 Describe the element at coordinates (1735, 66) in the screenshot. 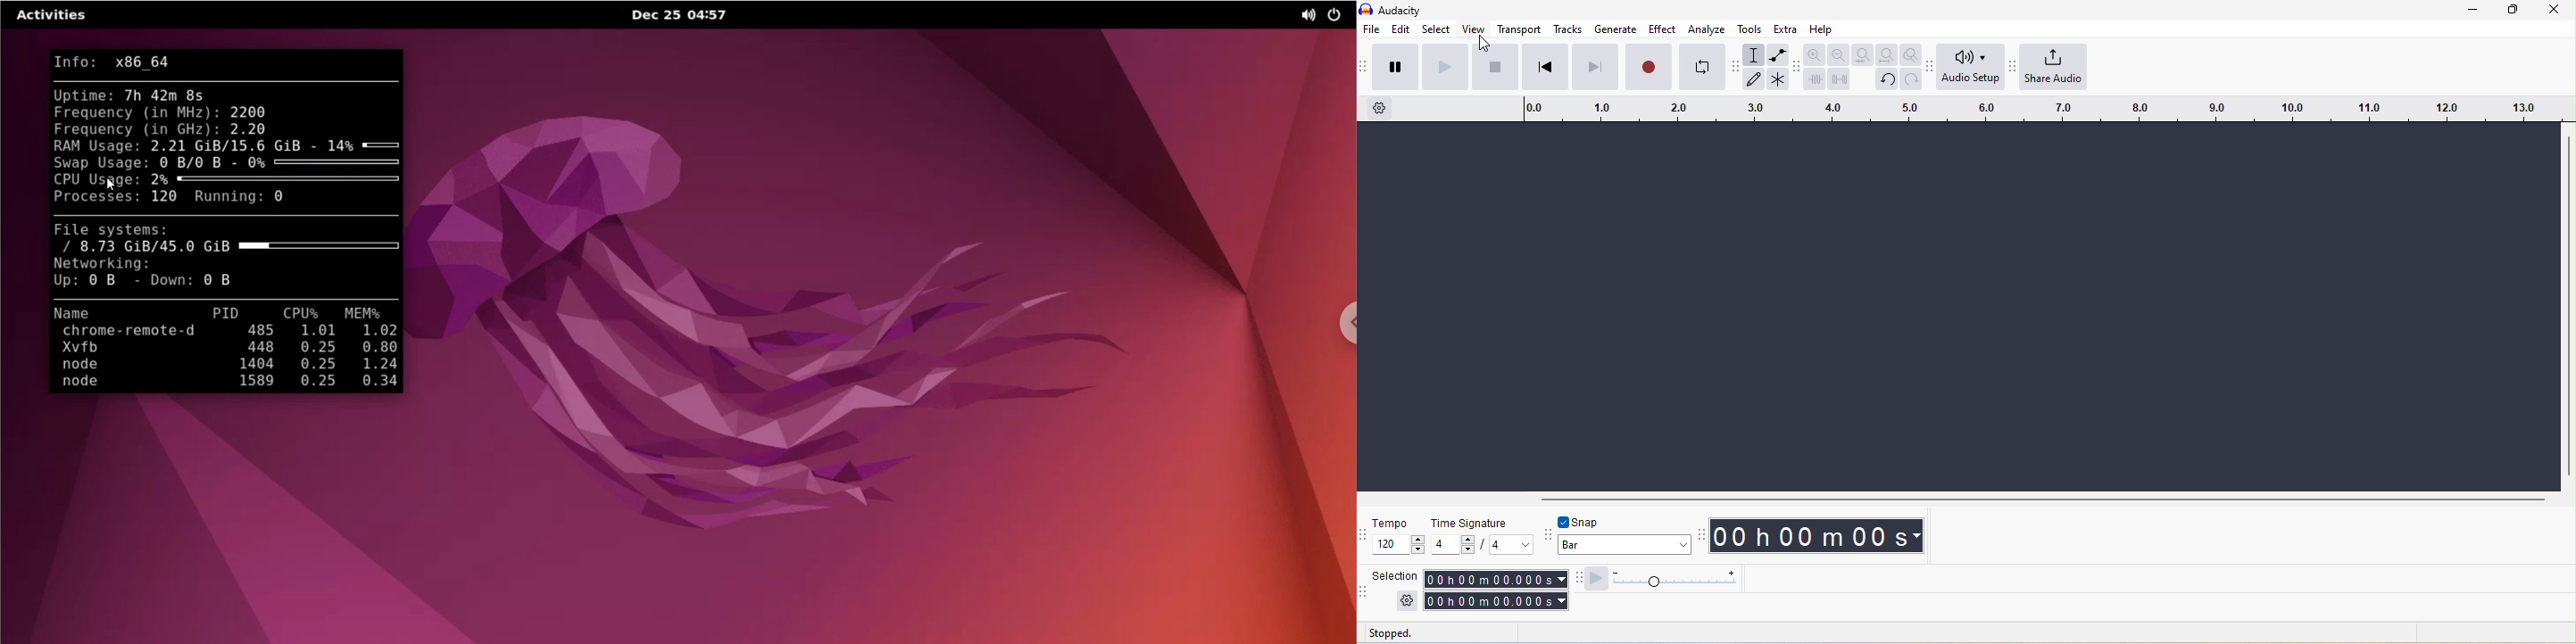

I see `audacity tools toolbar` at that location.